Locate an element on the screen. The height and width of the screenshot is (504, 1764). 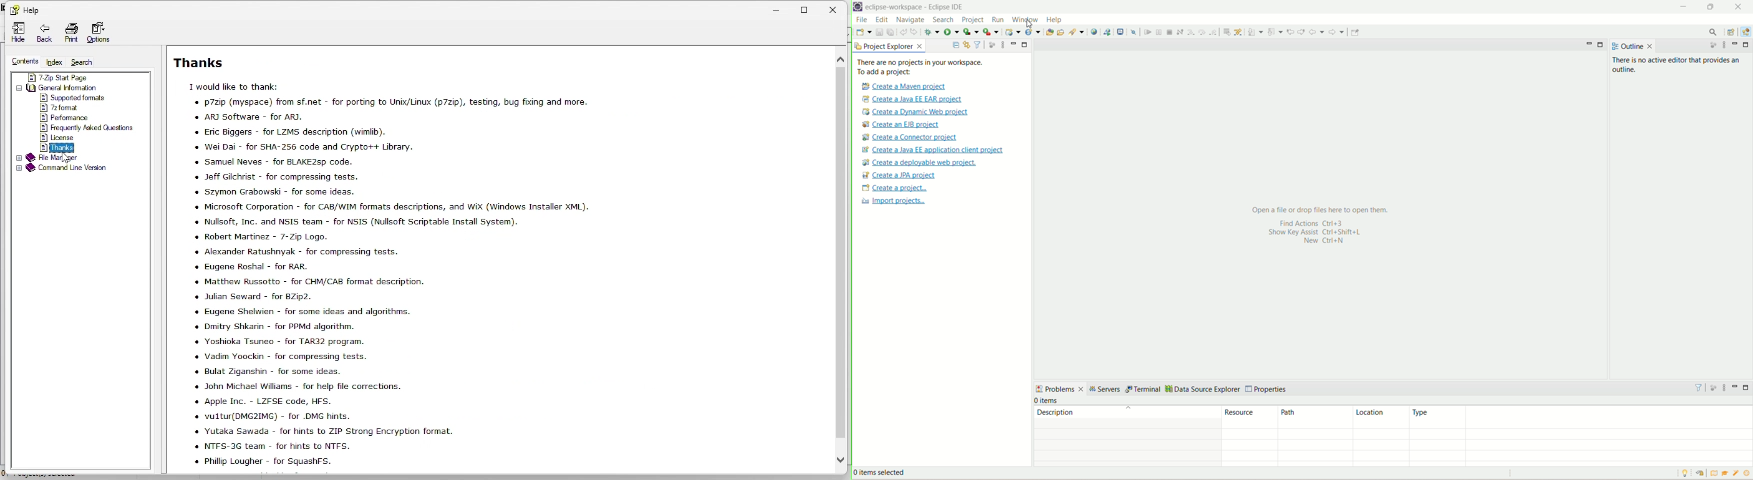
General information is located at coordinates (69, 86).